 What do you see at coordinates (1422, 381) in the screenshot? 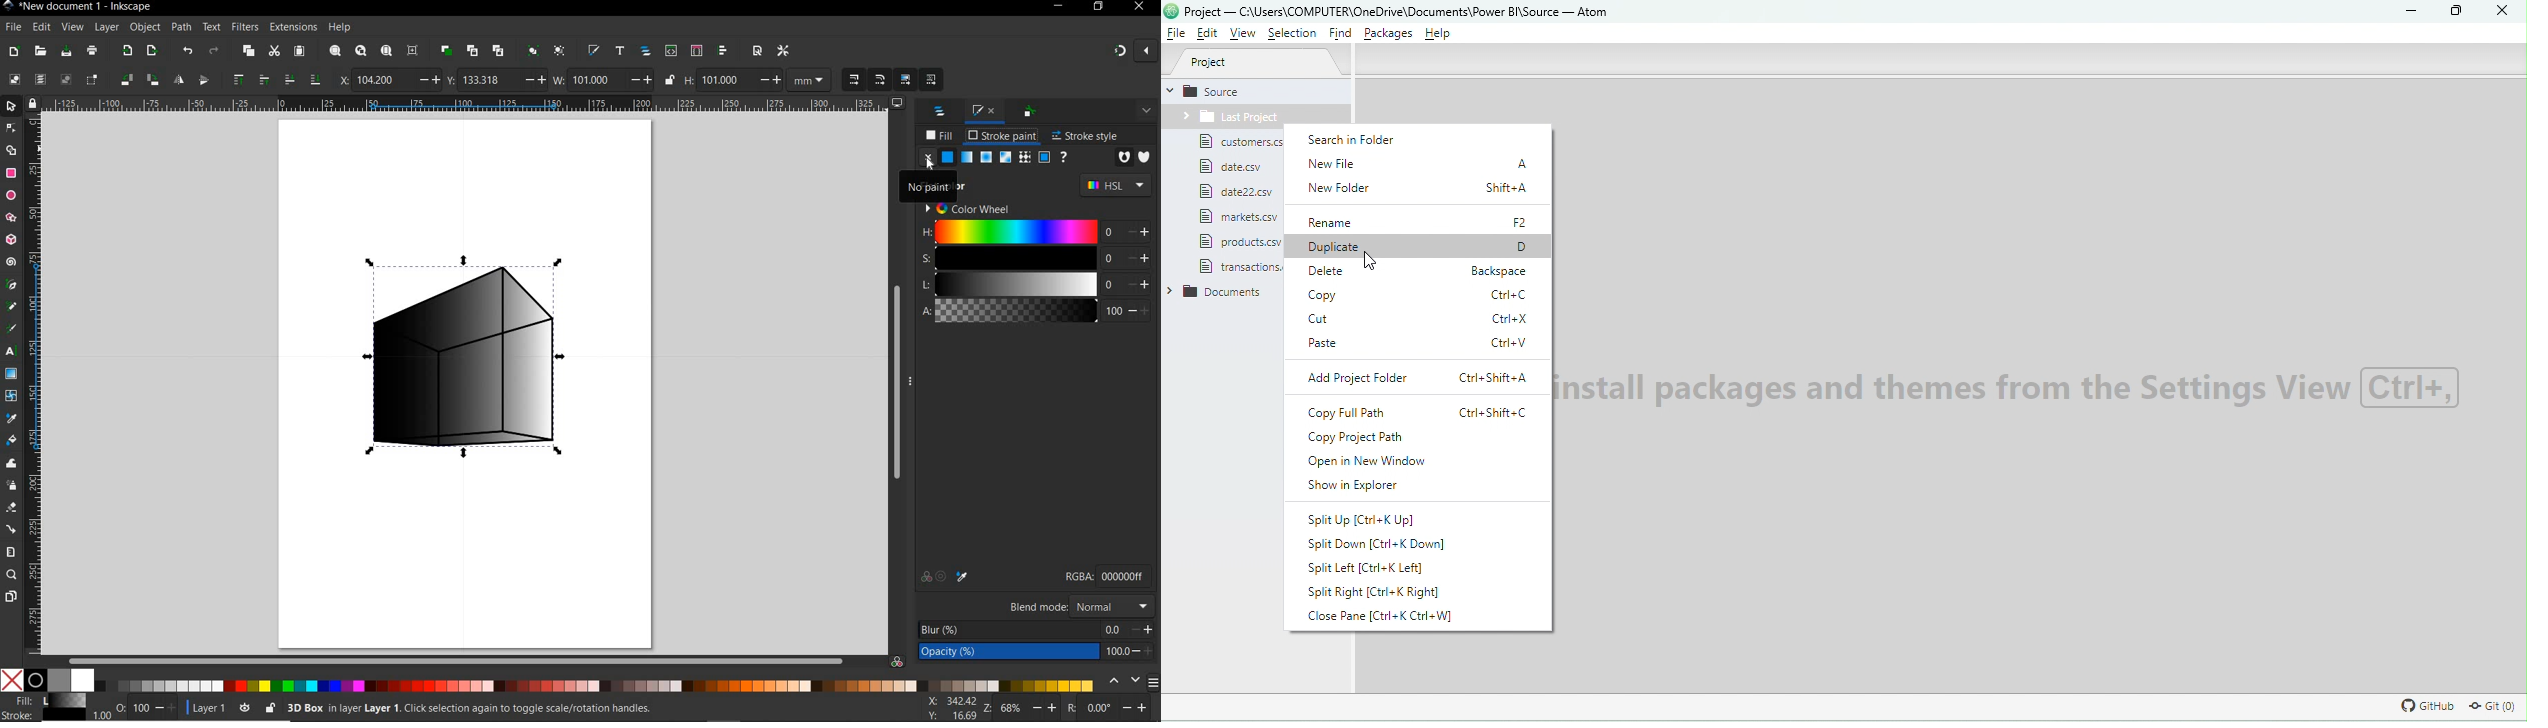
I see `Add project folder` at bounding box center [1422, 381].